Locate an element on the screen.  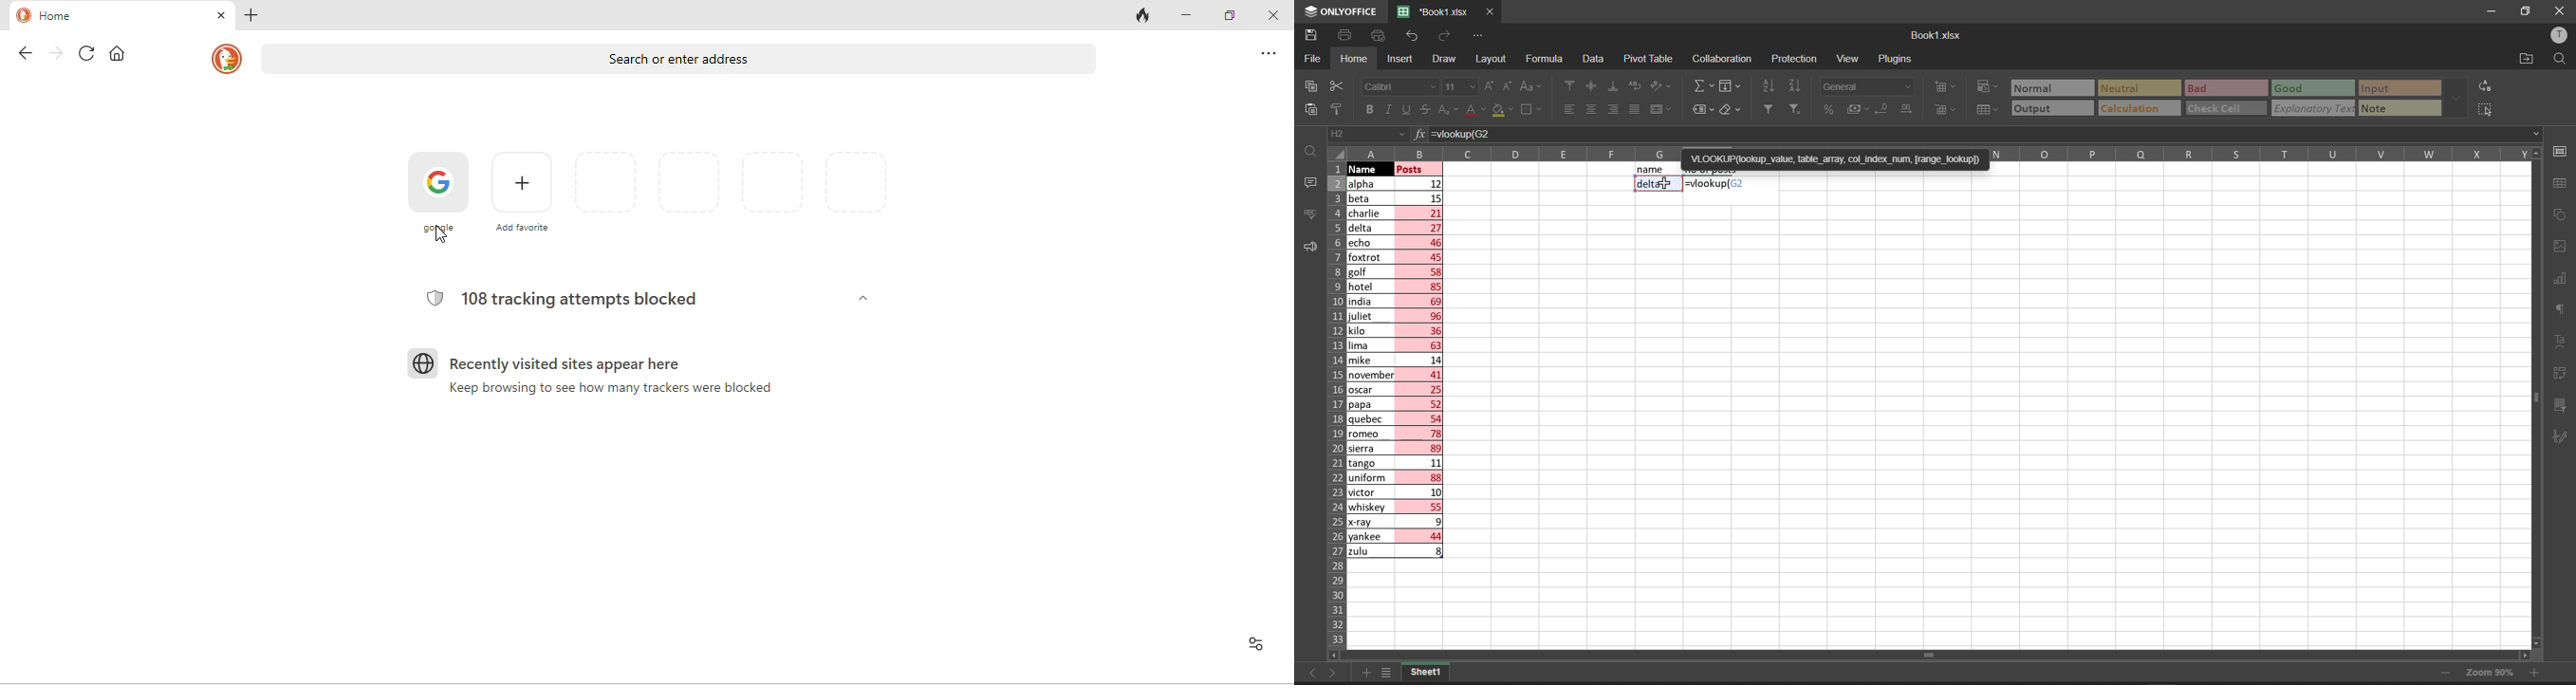
align center is located at coordinates (1589, 110).